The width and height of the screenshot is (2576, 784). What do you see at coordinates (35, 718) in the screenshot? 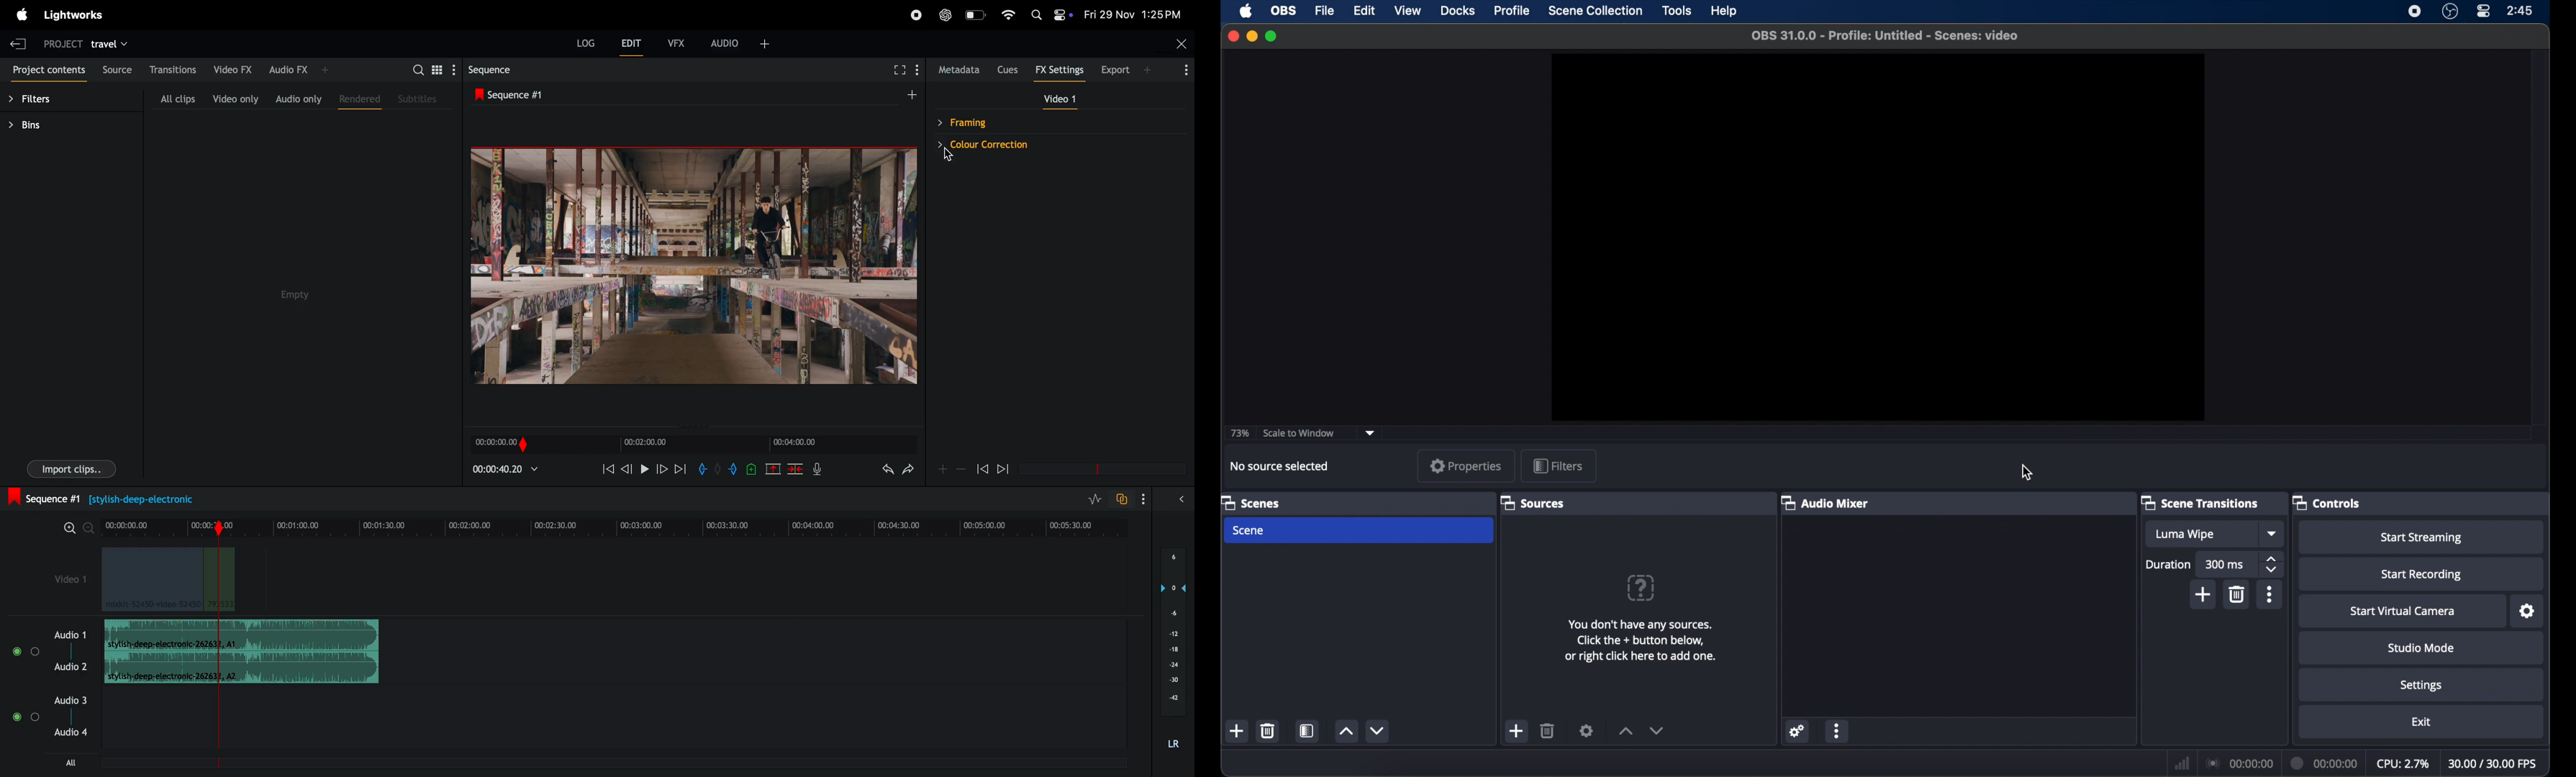
I see `Toggle` at bounding box center [35, 718].